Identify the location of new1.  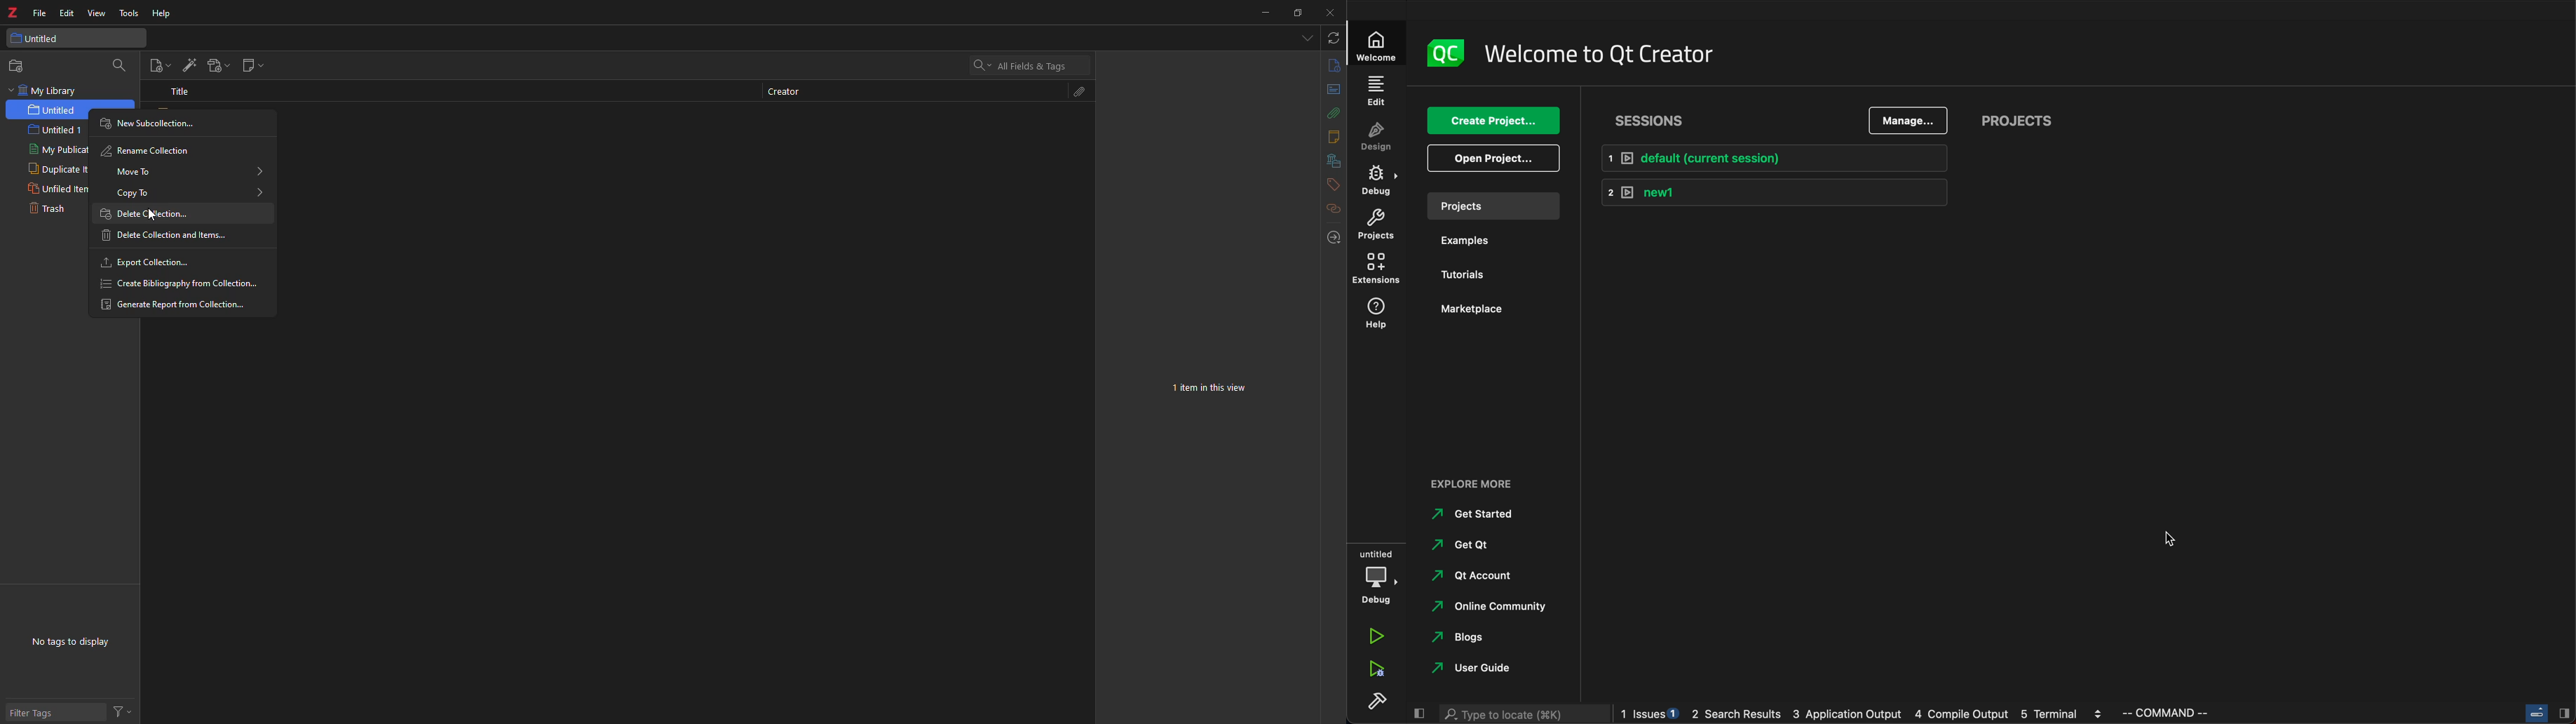
(1776, 191).